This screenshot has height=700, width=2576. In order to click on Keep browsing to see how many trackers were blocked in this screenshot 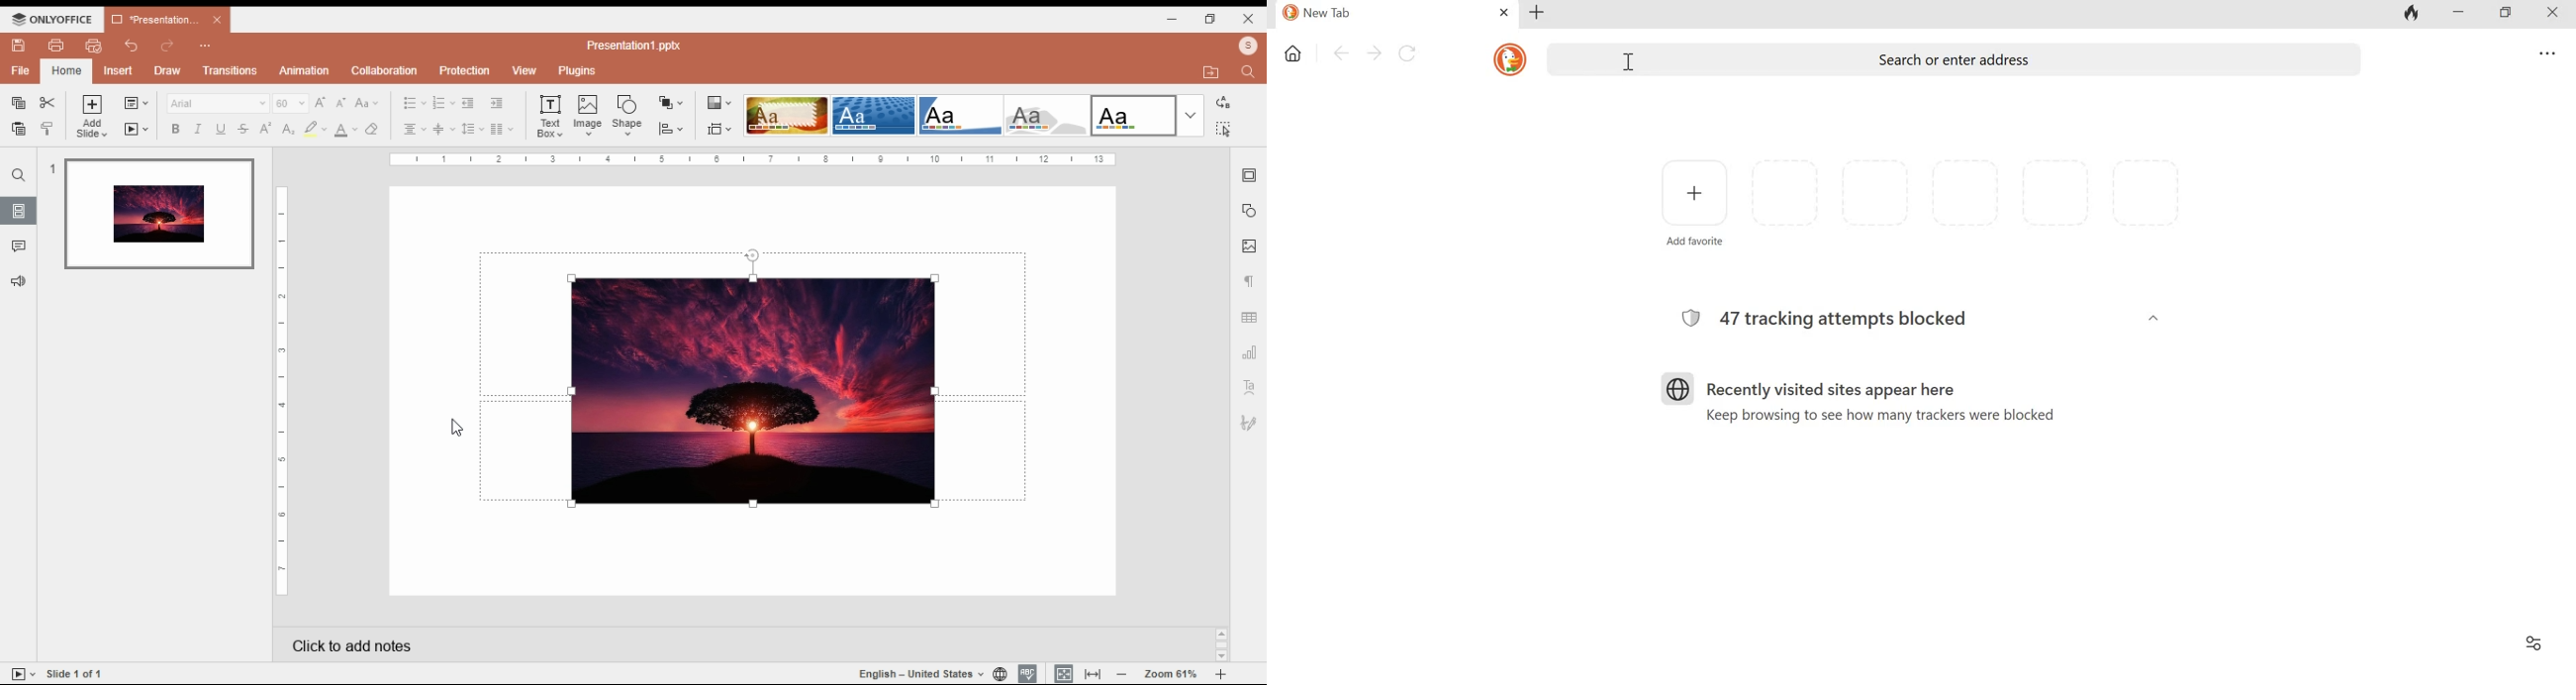, I will do `click(1873, 416)`.